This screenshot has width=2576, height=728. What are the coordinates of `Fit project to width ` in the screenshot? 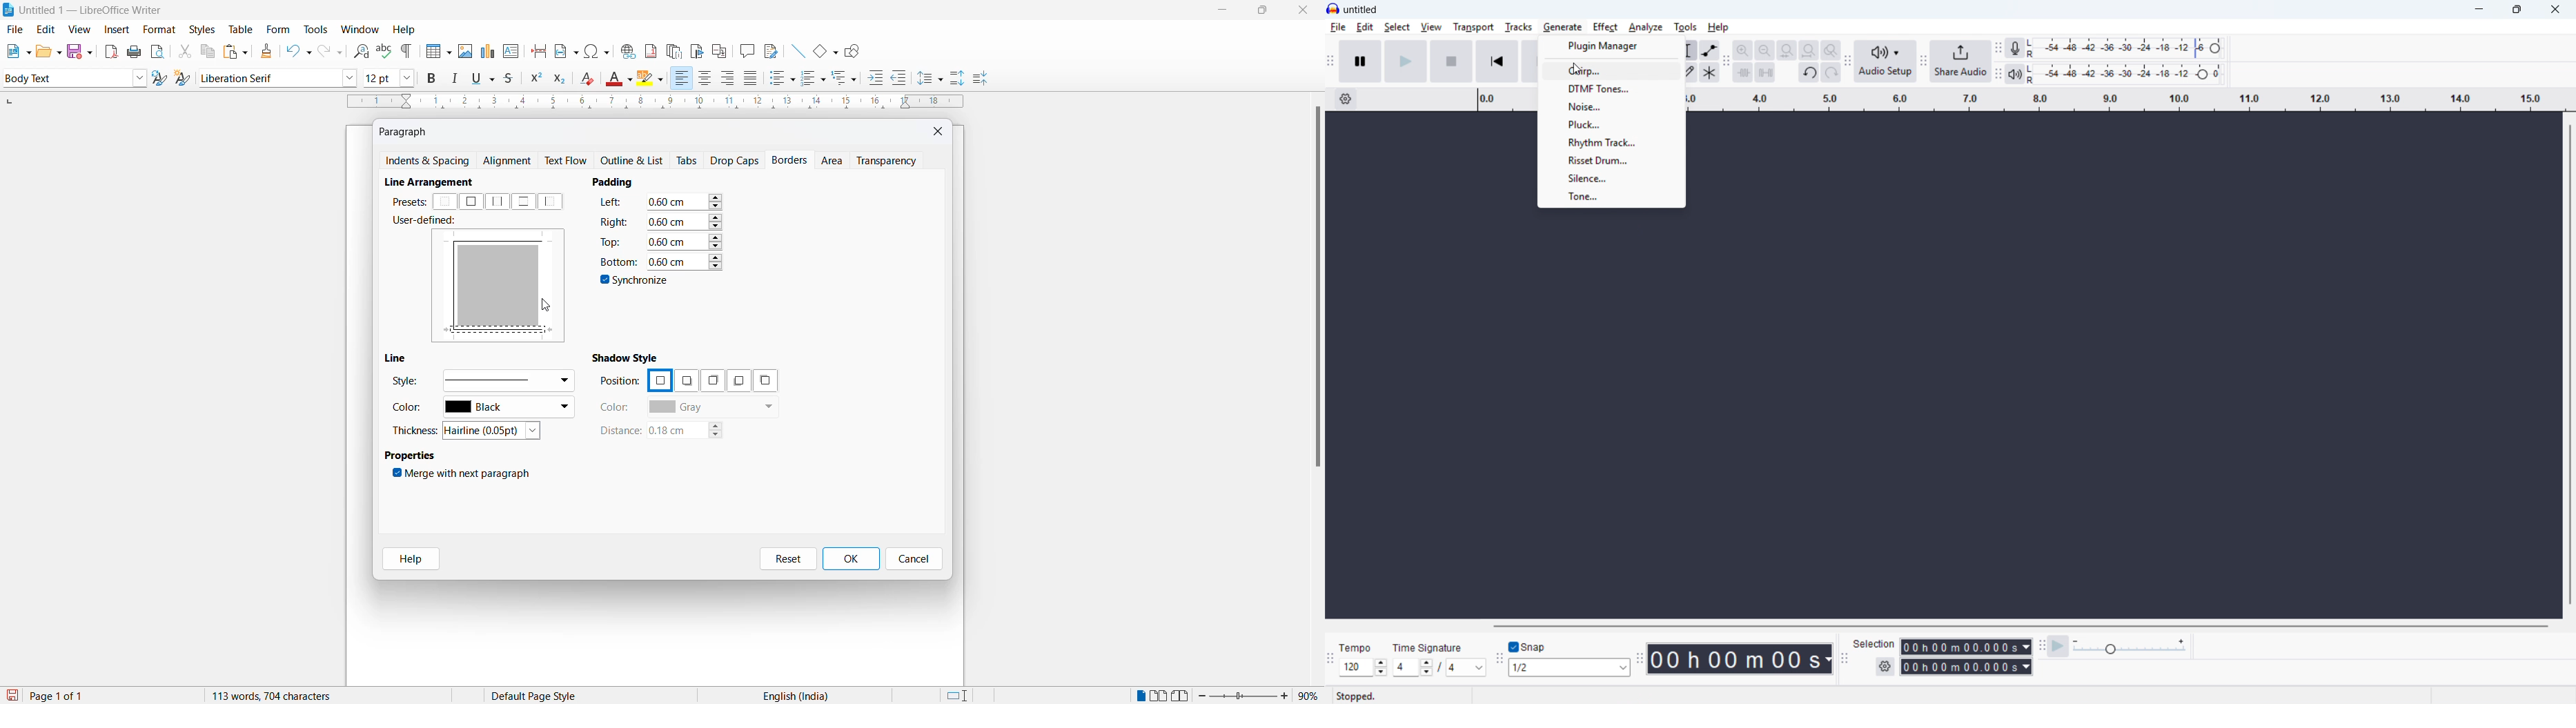 It's located at (1810, 50).